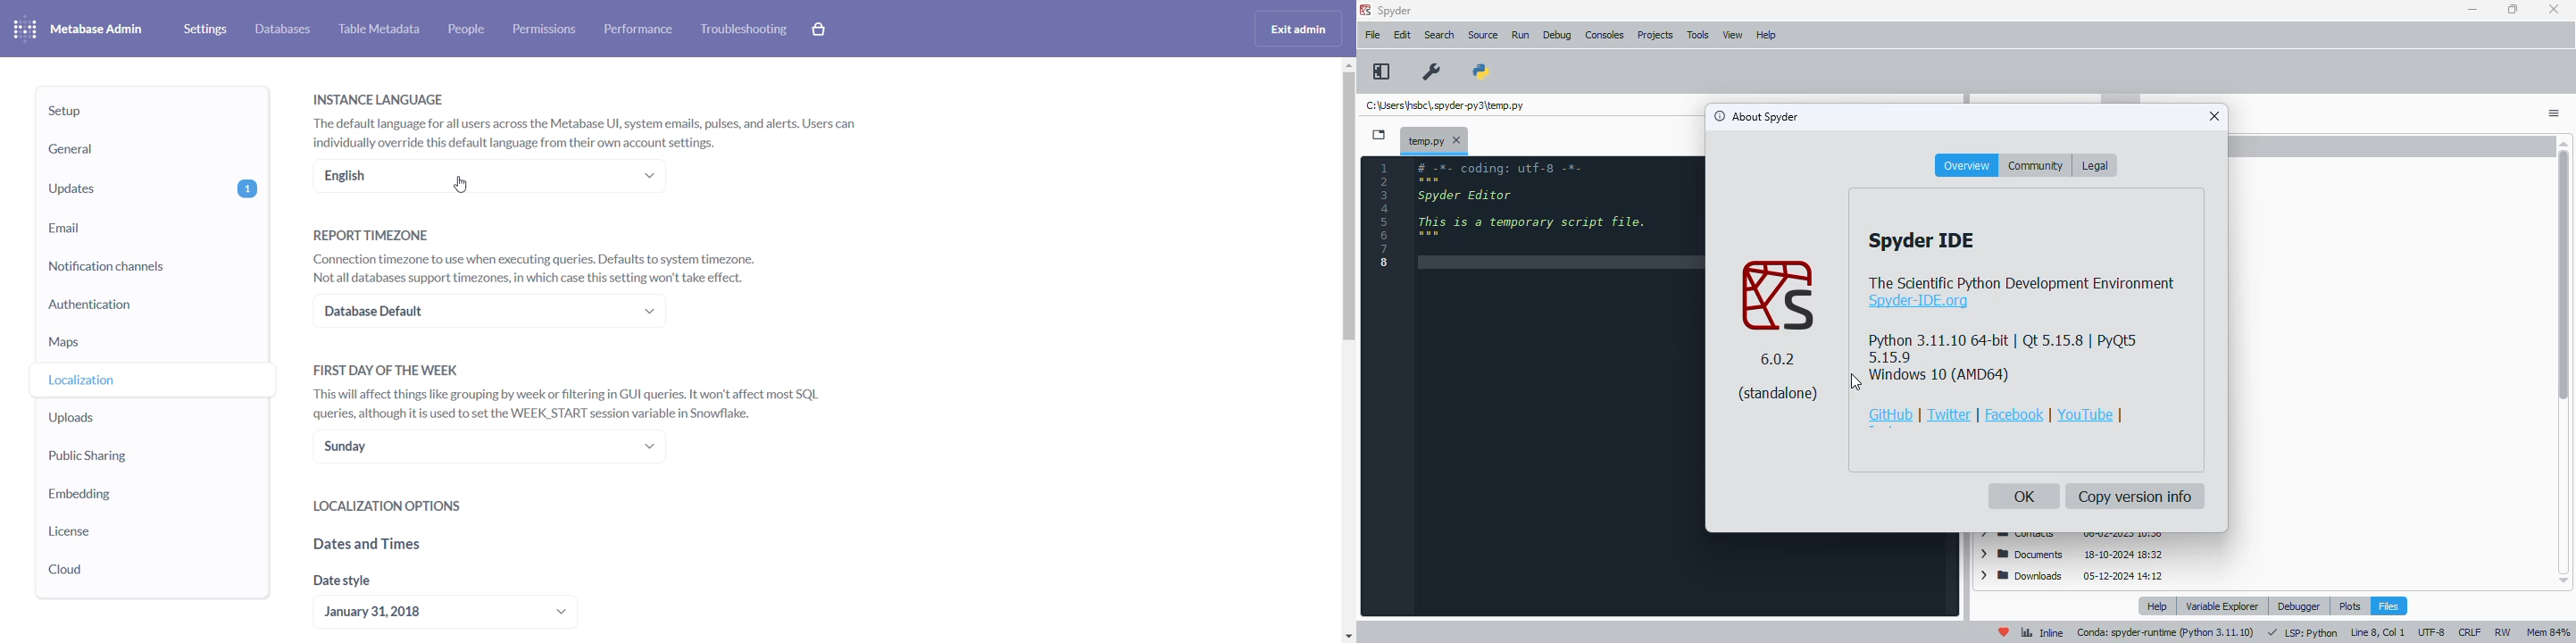 This screenshot has width=2576, height=644. I want to click on files, so click(2388, 605).